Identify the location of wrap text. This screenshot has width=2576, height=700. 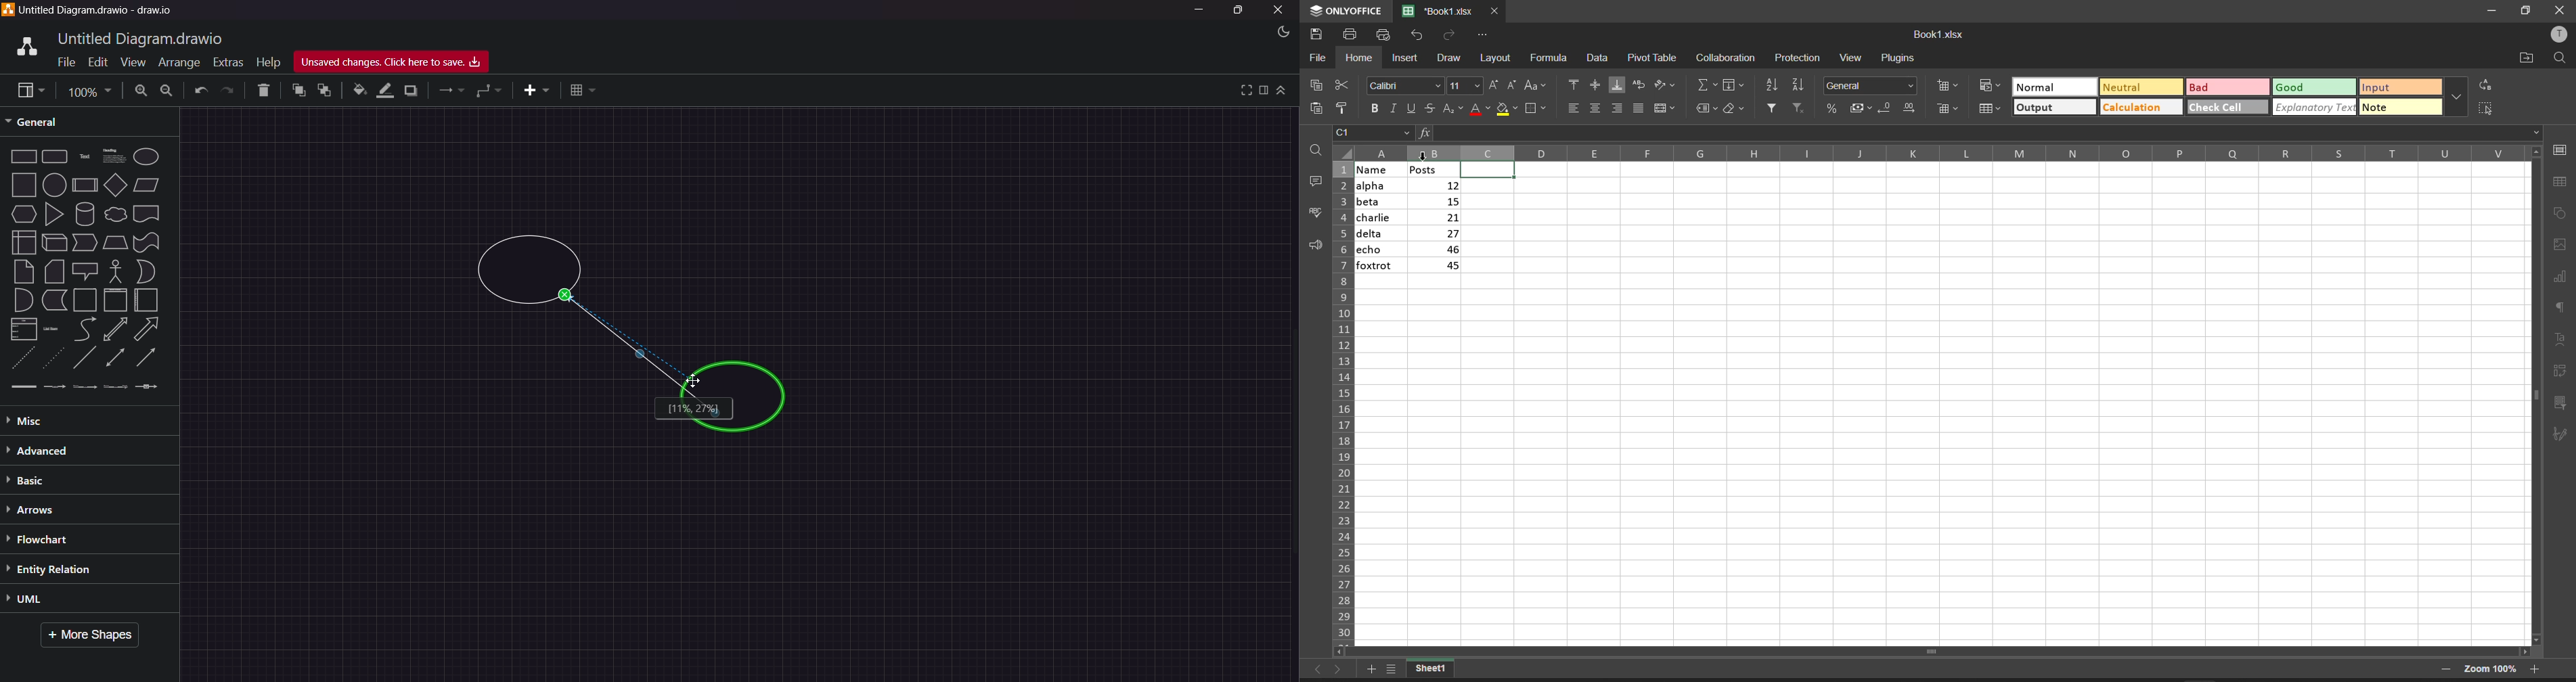
(1638, 87).